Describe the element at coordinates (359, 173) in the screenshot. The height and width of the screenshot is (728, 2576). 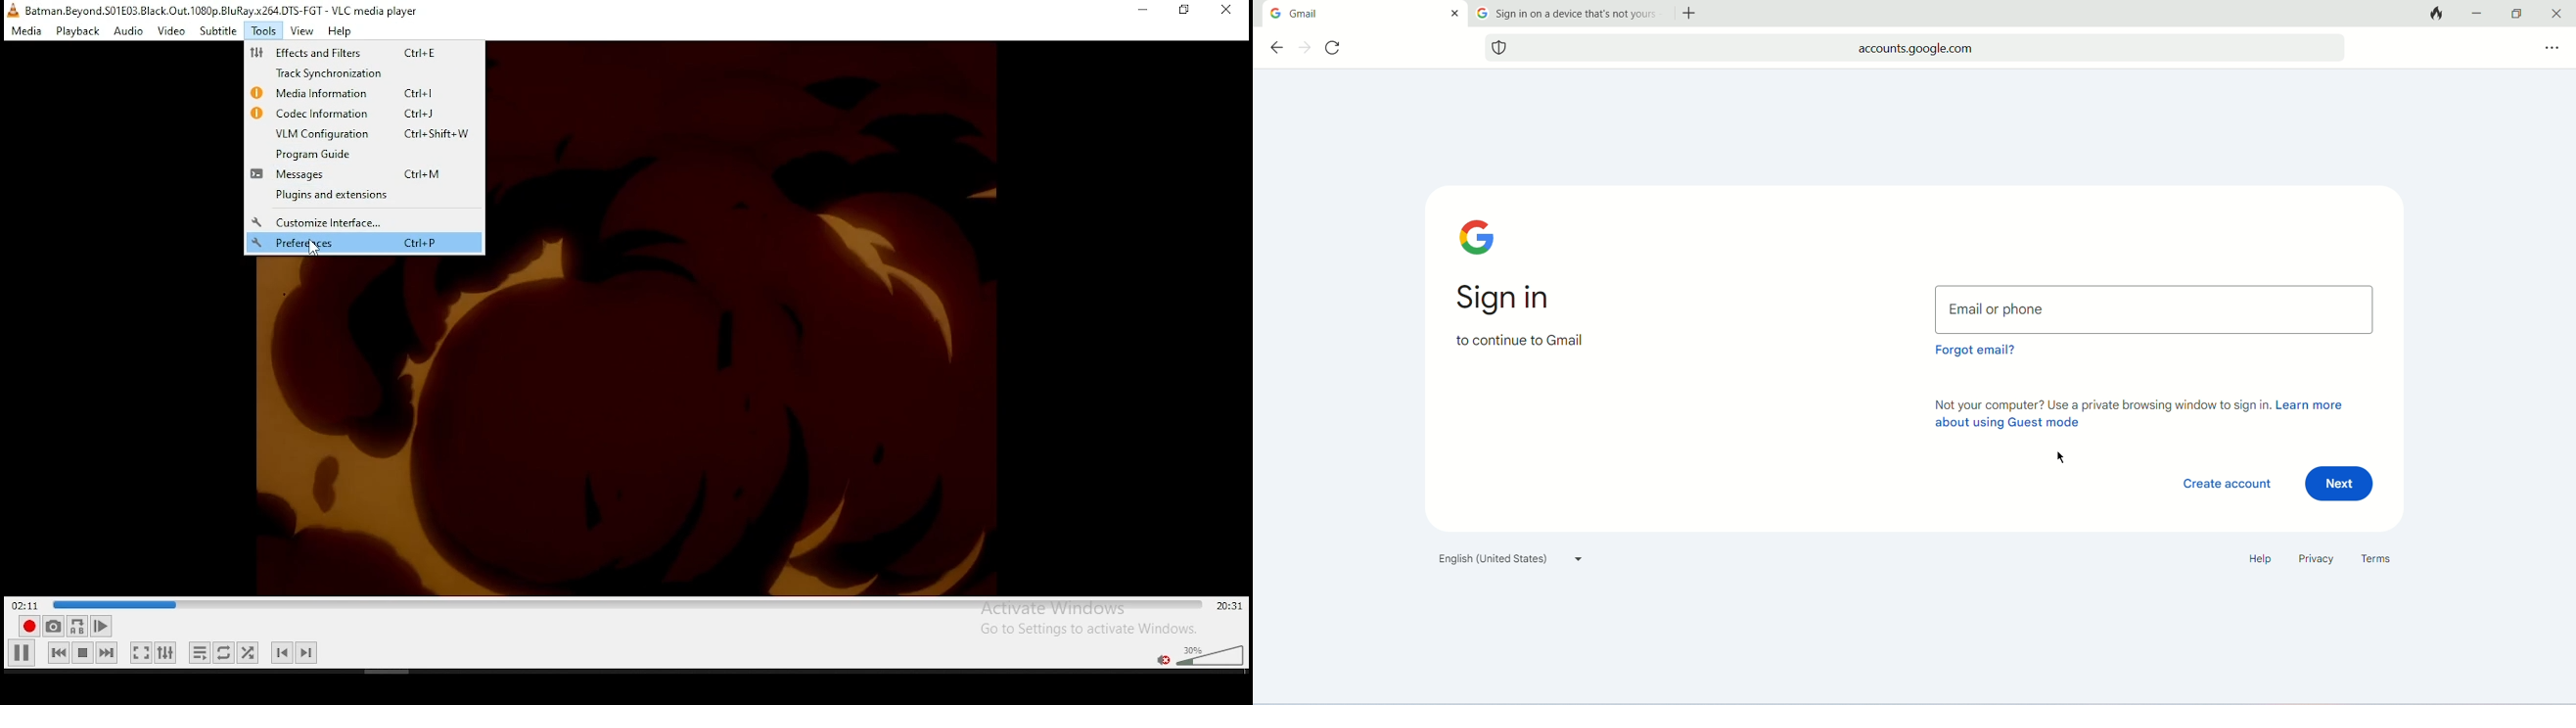
I see `messages` at that location.